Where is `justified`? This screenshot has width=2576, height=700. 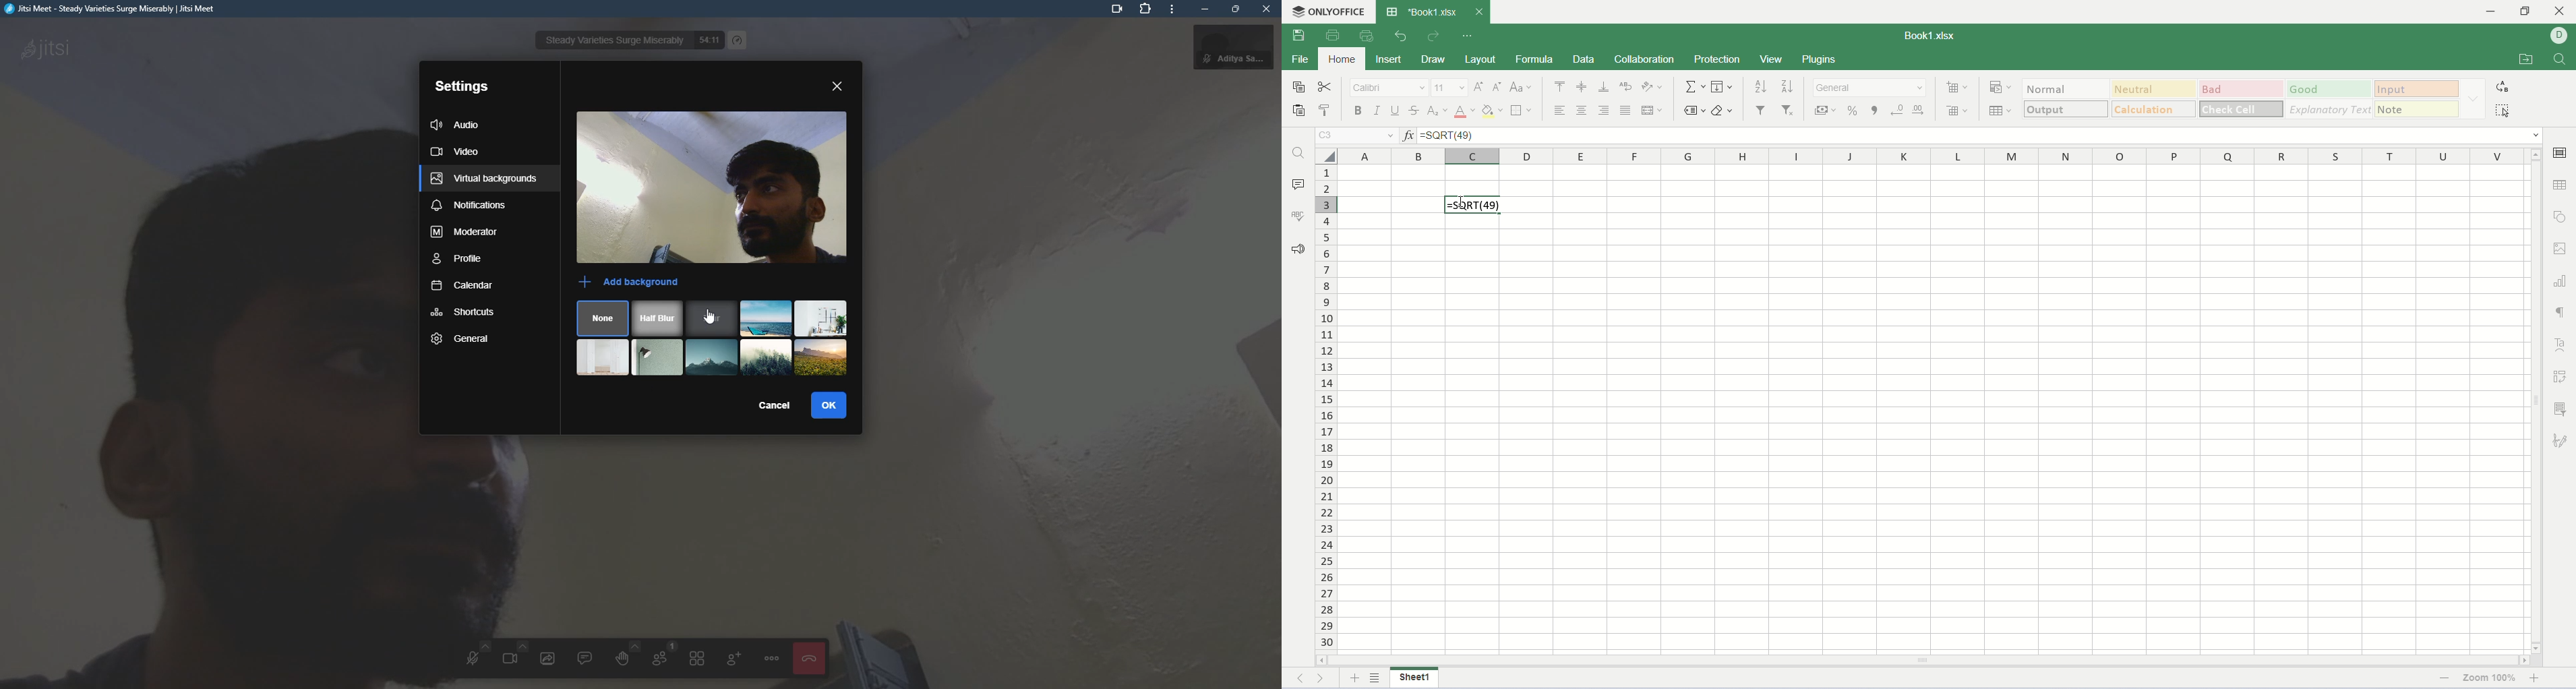 justified is located at coordinates (1626, 111).